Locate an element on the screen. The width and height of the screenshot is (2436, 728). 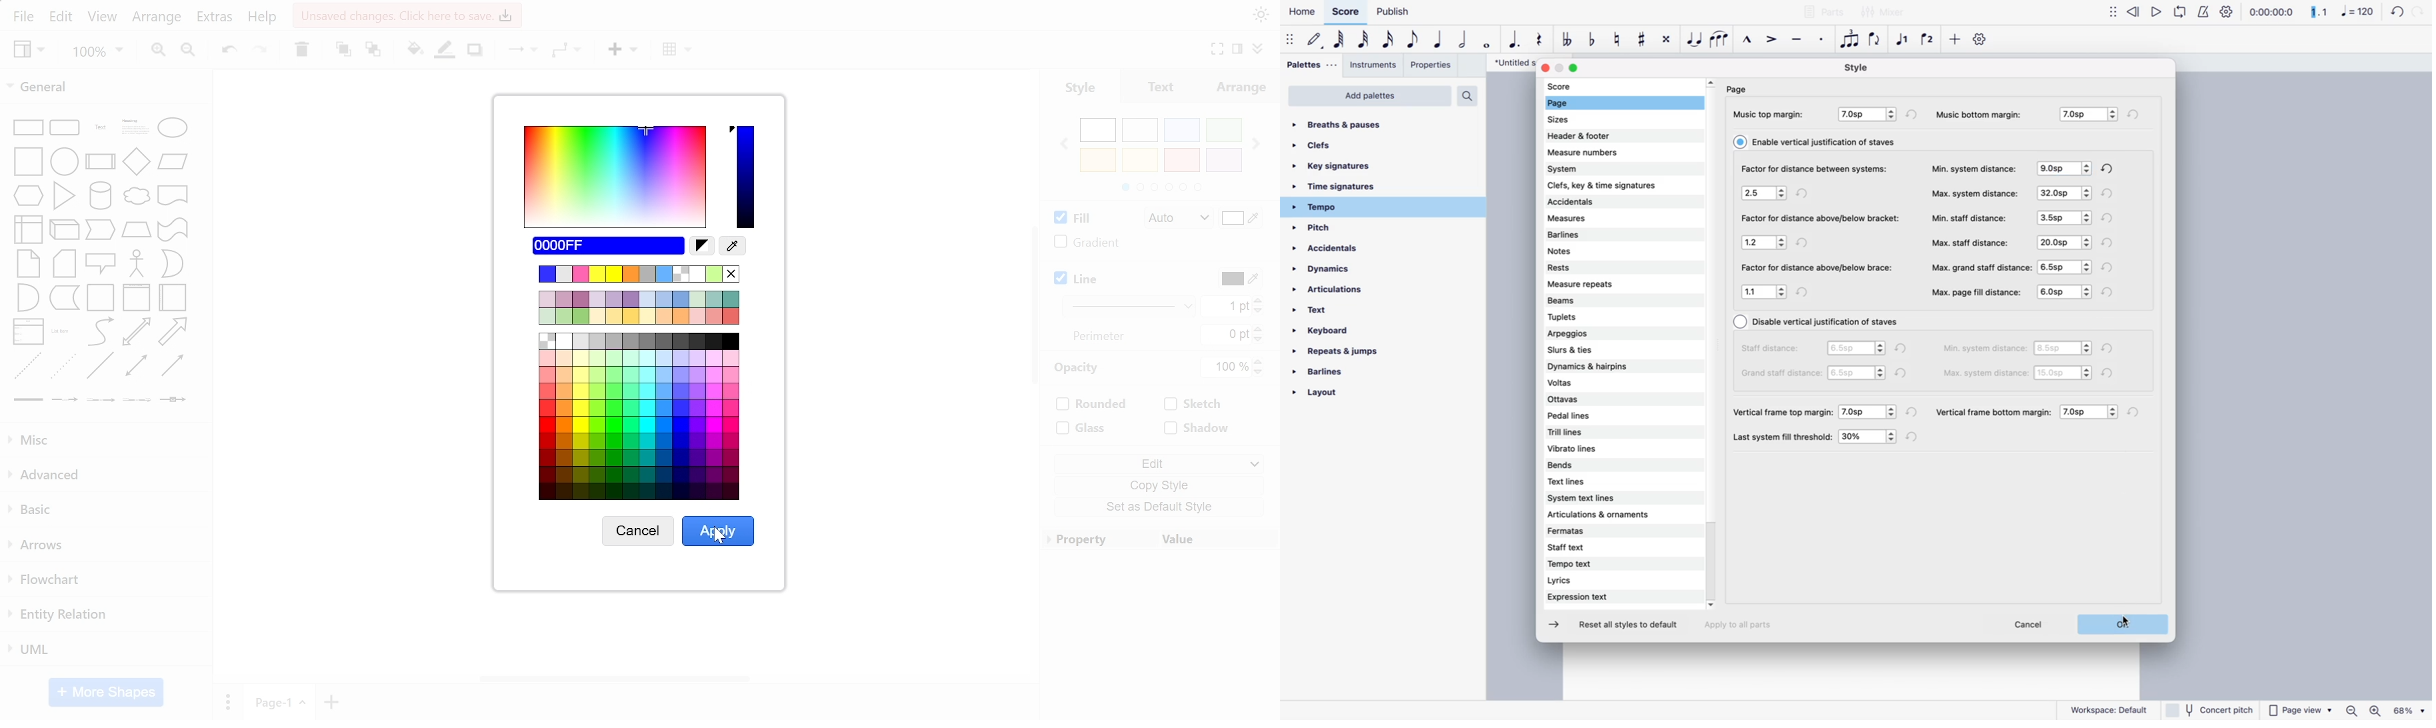
options is located at coordinates (2062, 193).